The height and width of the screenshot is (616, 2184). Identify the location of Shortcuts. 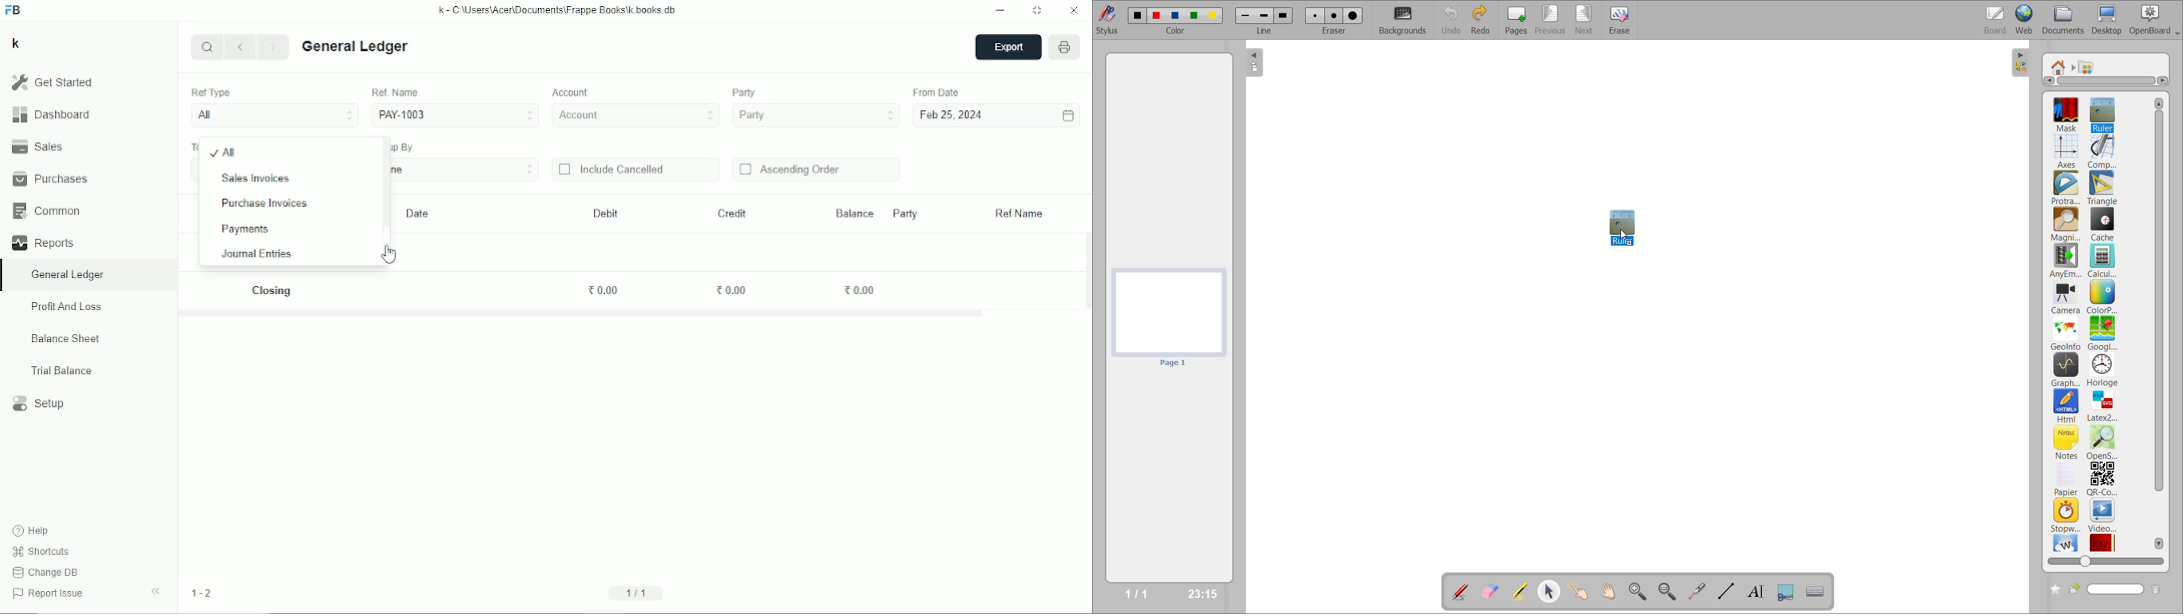
(42, 552).